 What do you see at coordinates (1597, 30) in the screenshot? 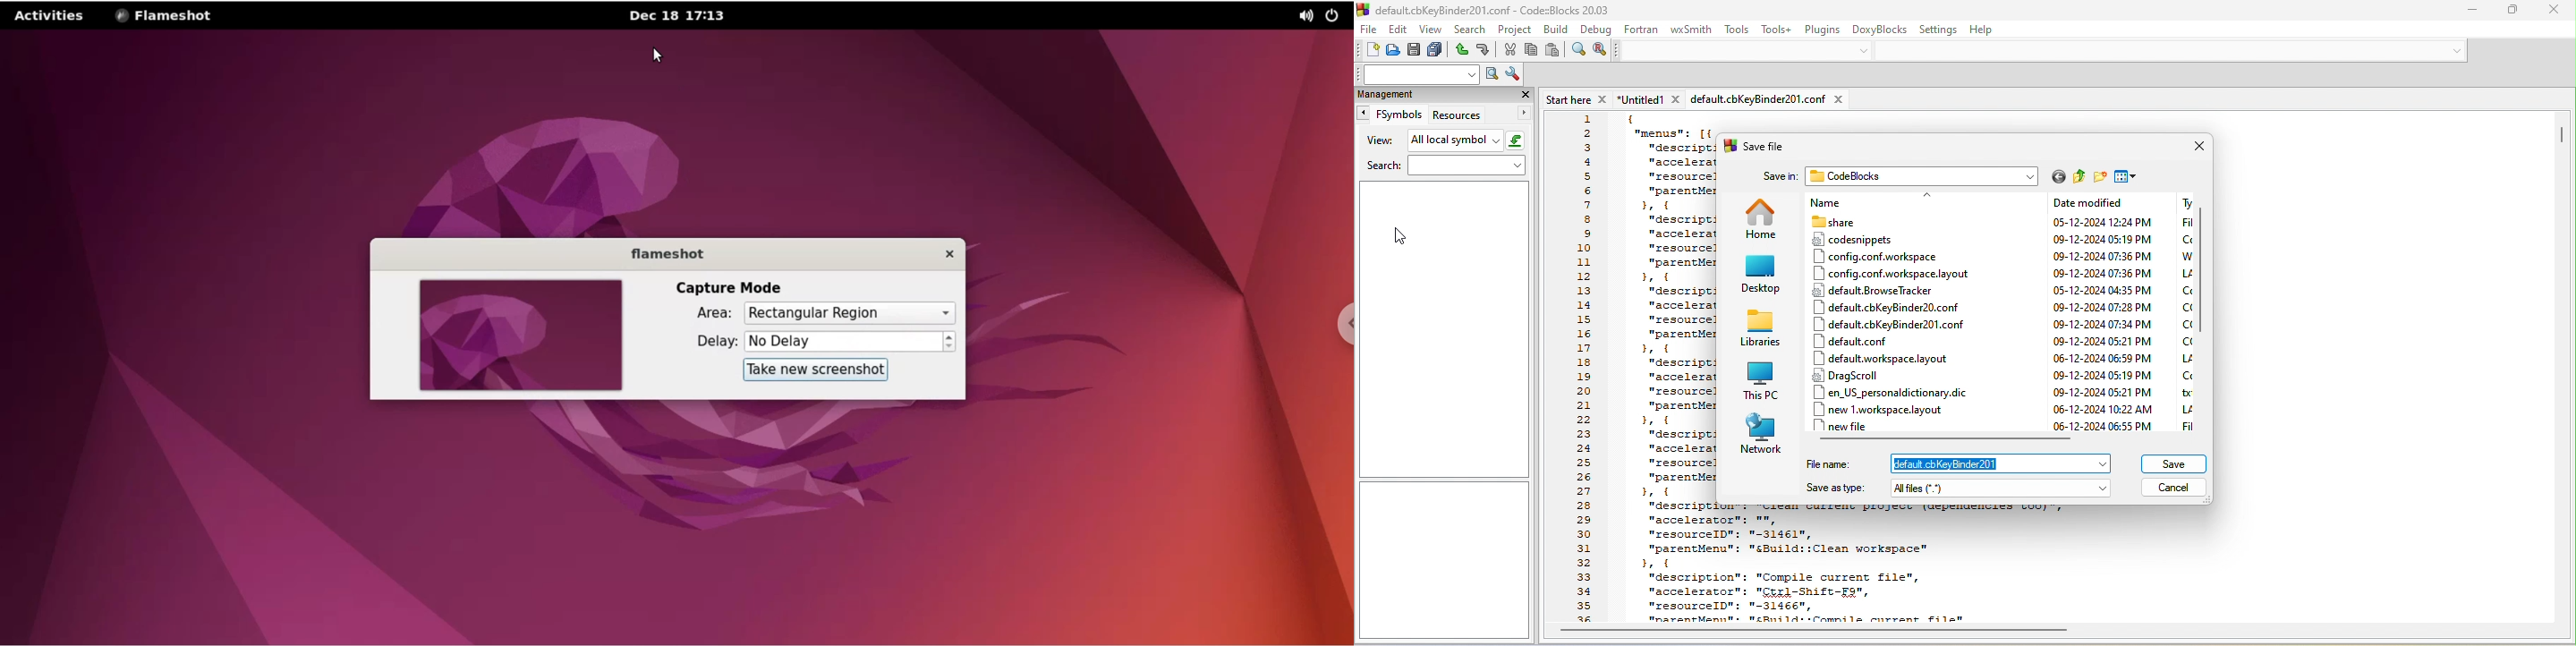
I see `debug` at bounding box center [1597, 30].